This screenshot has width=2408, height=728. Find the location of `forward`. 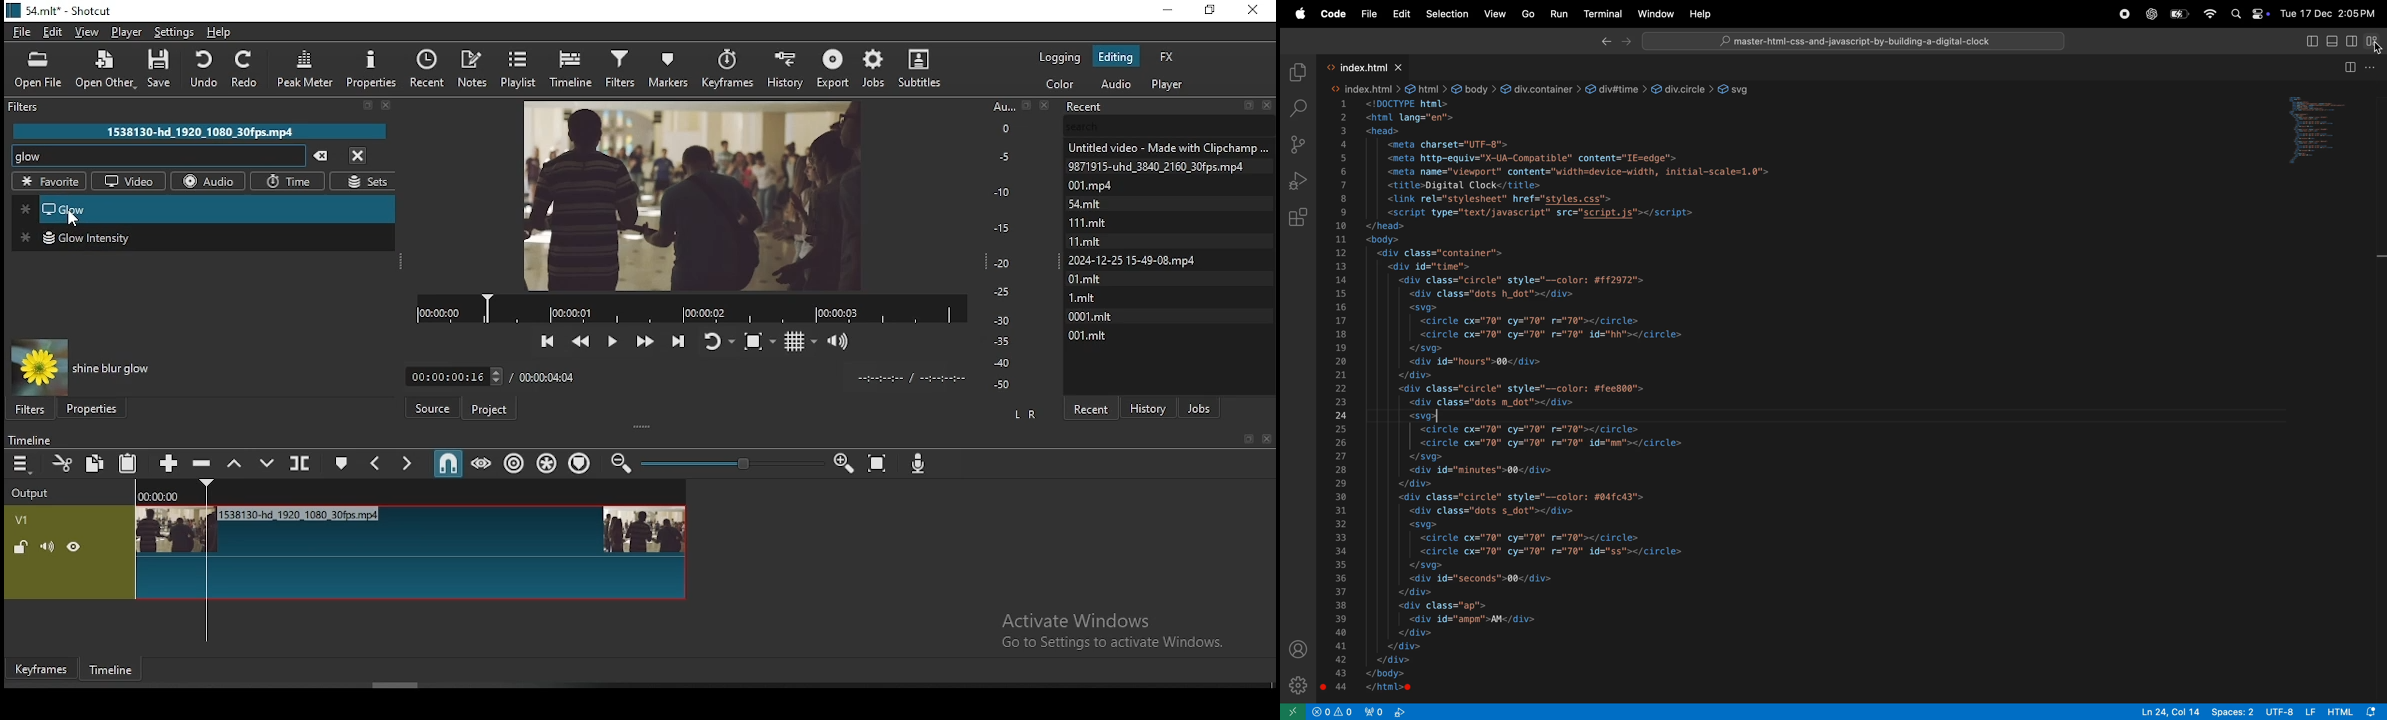

forward is located at coordinates (1629, 42).